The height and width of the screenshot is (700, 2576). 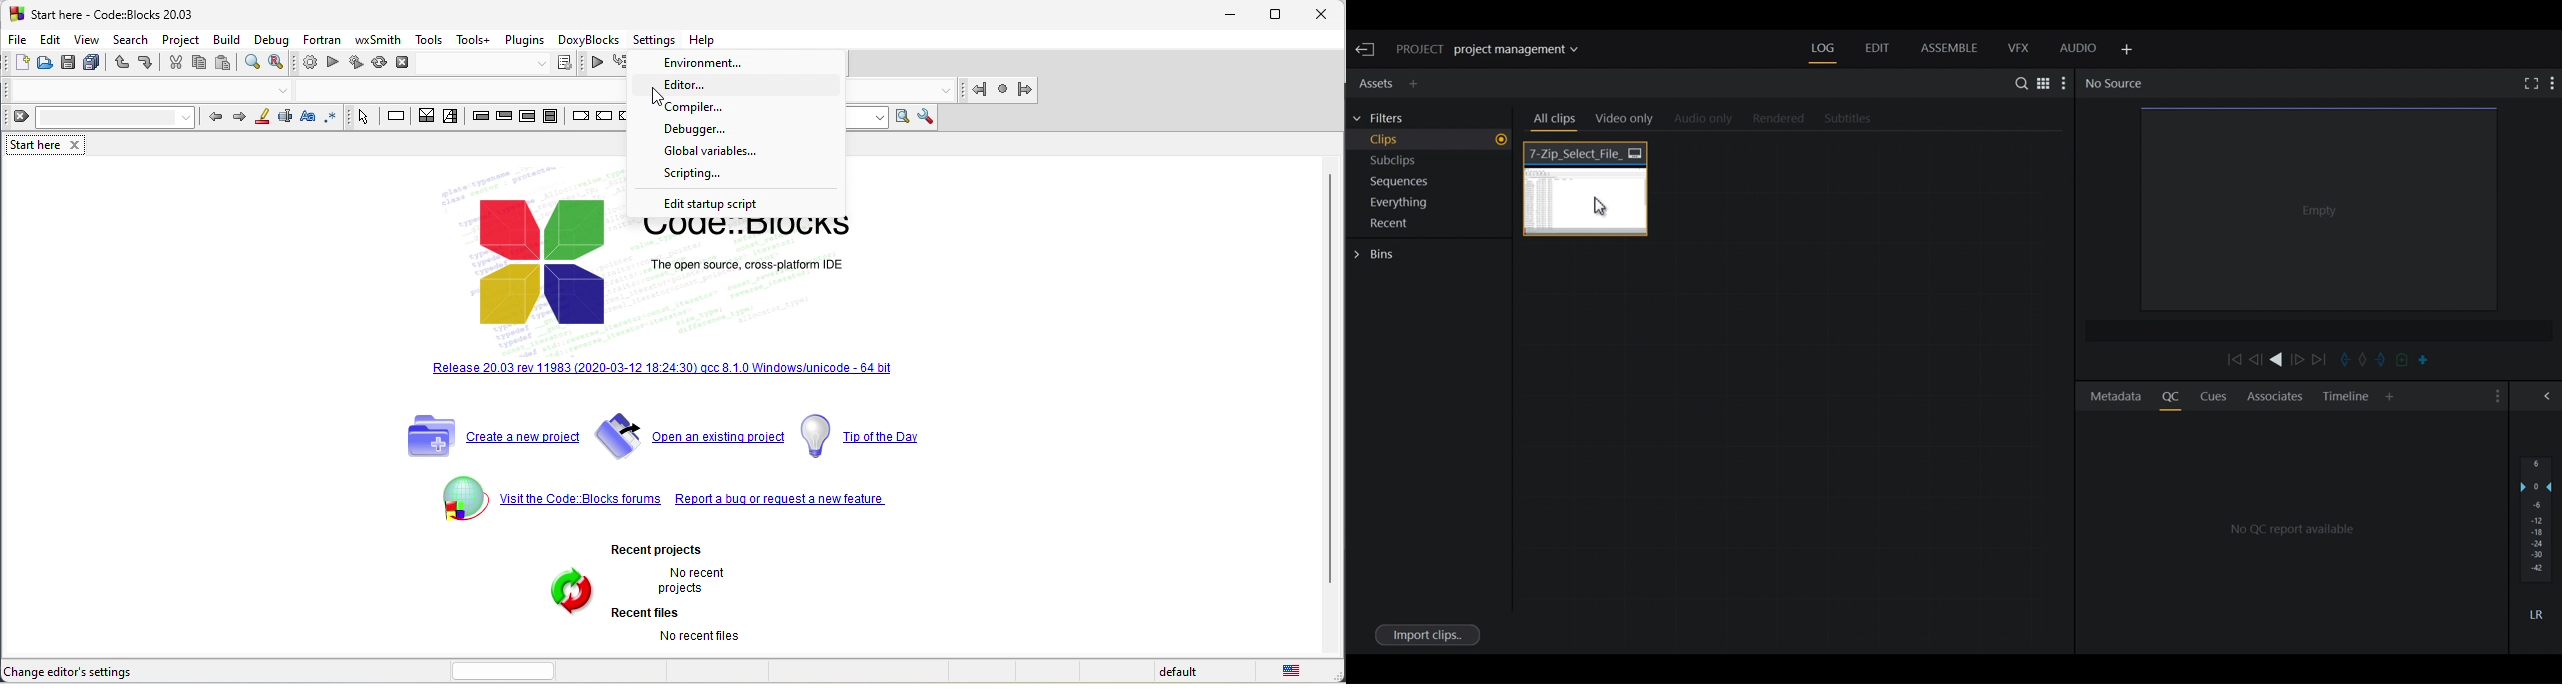 What do you see at coordinates (101, 119) in the screenshot?
I see `clear` at bounding box center [101, 119].